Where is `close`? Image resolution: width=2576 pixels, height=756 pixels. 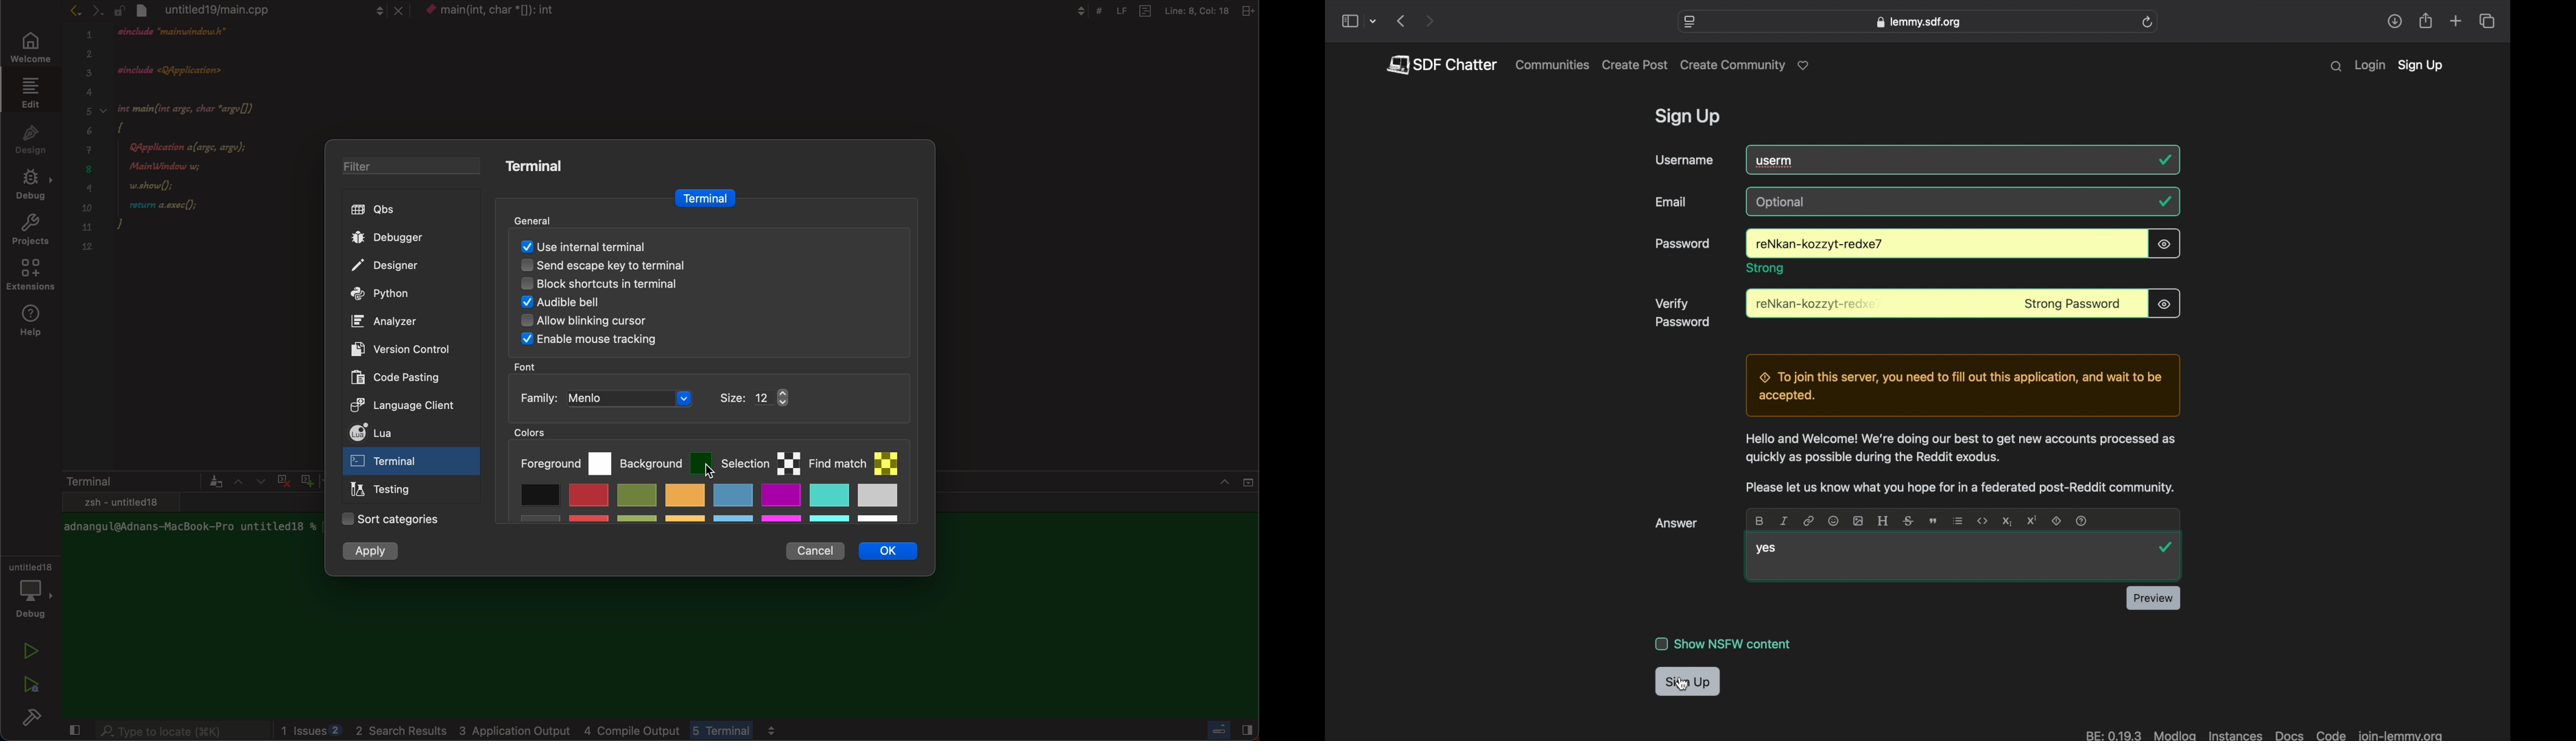
close is located at coordinates (73, 731).